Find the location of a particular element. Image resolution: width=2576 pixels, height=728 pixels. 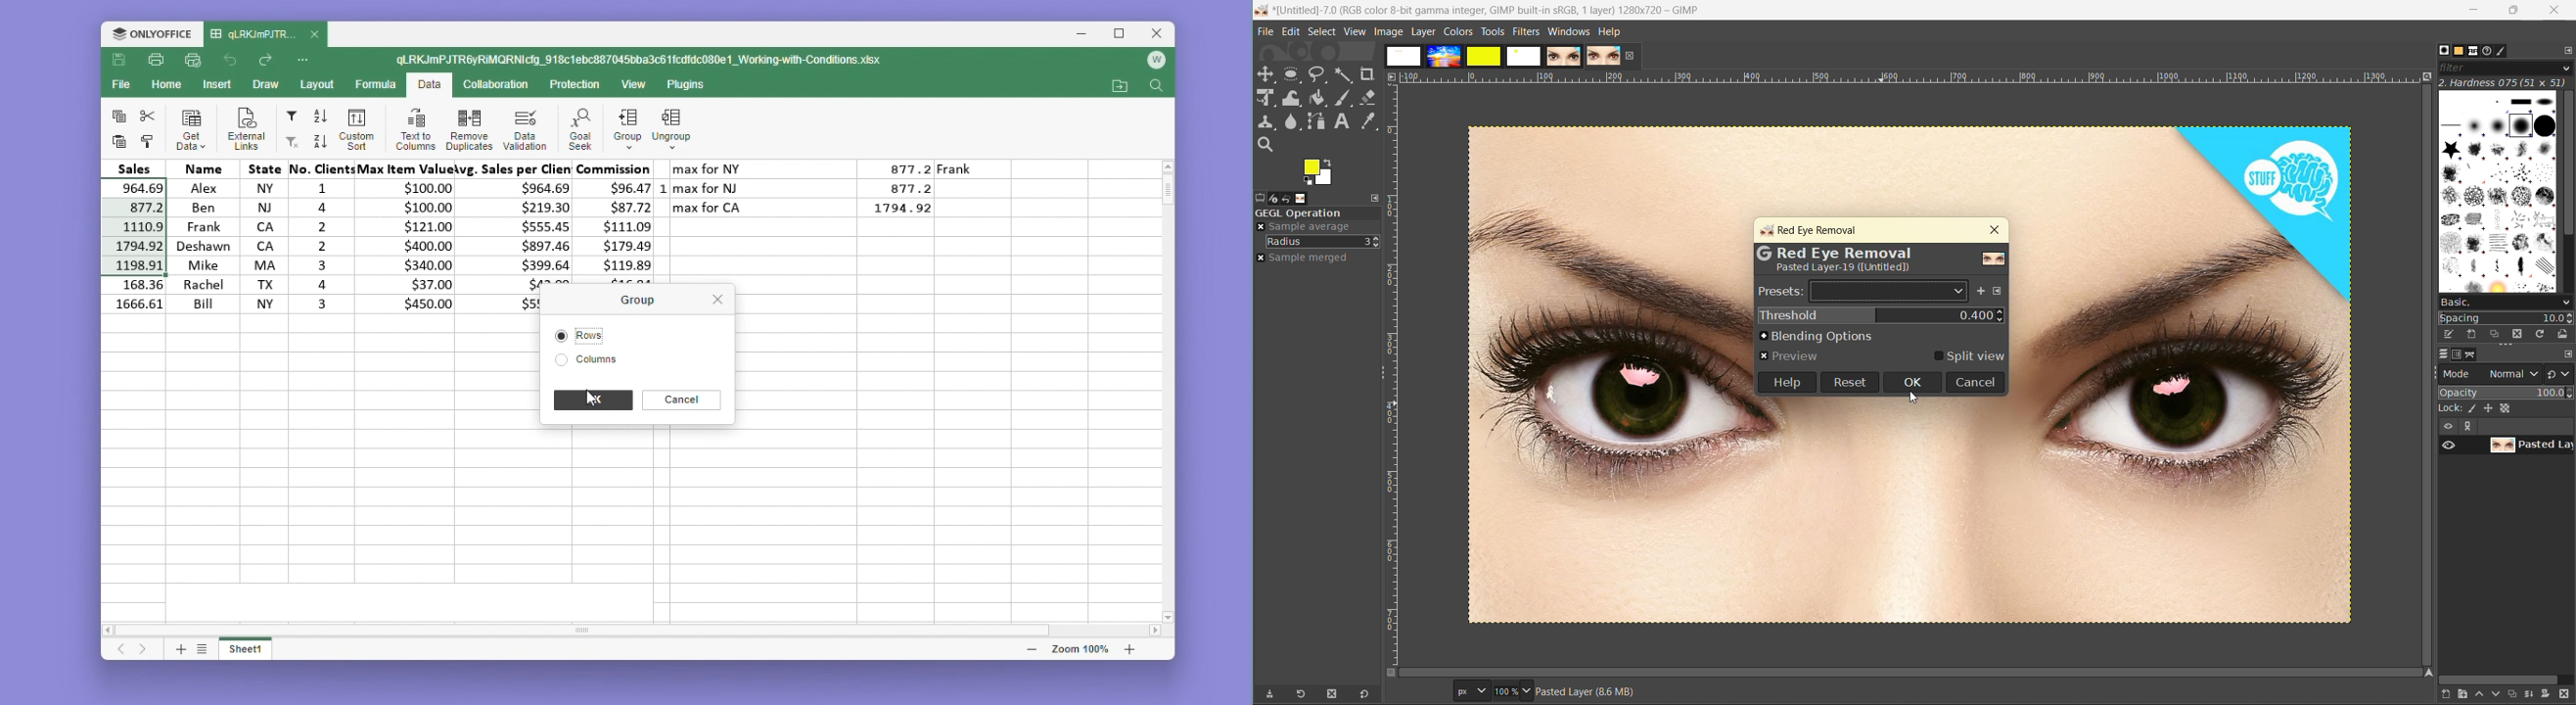

smudge tool is located at coordinates (1292, 121).